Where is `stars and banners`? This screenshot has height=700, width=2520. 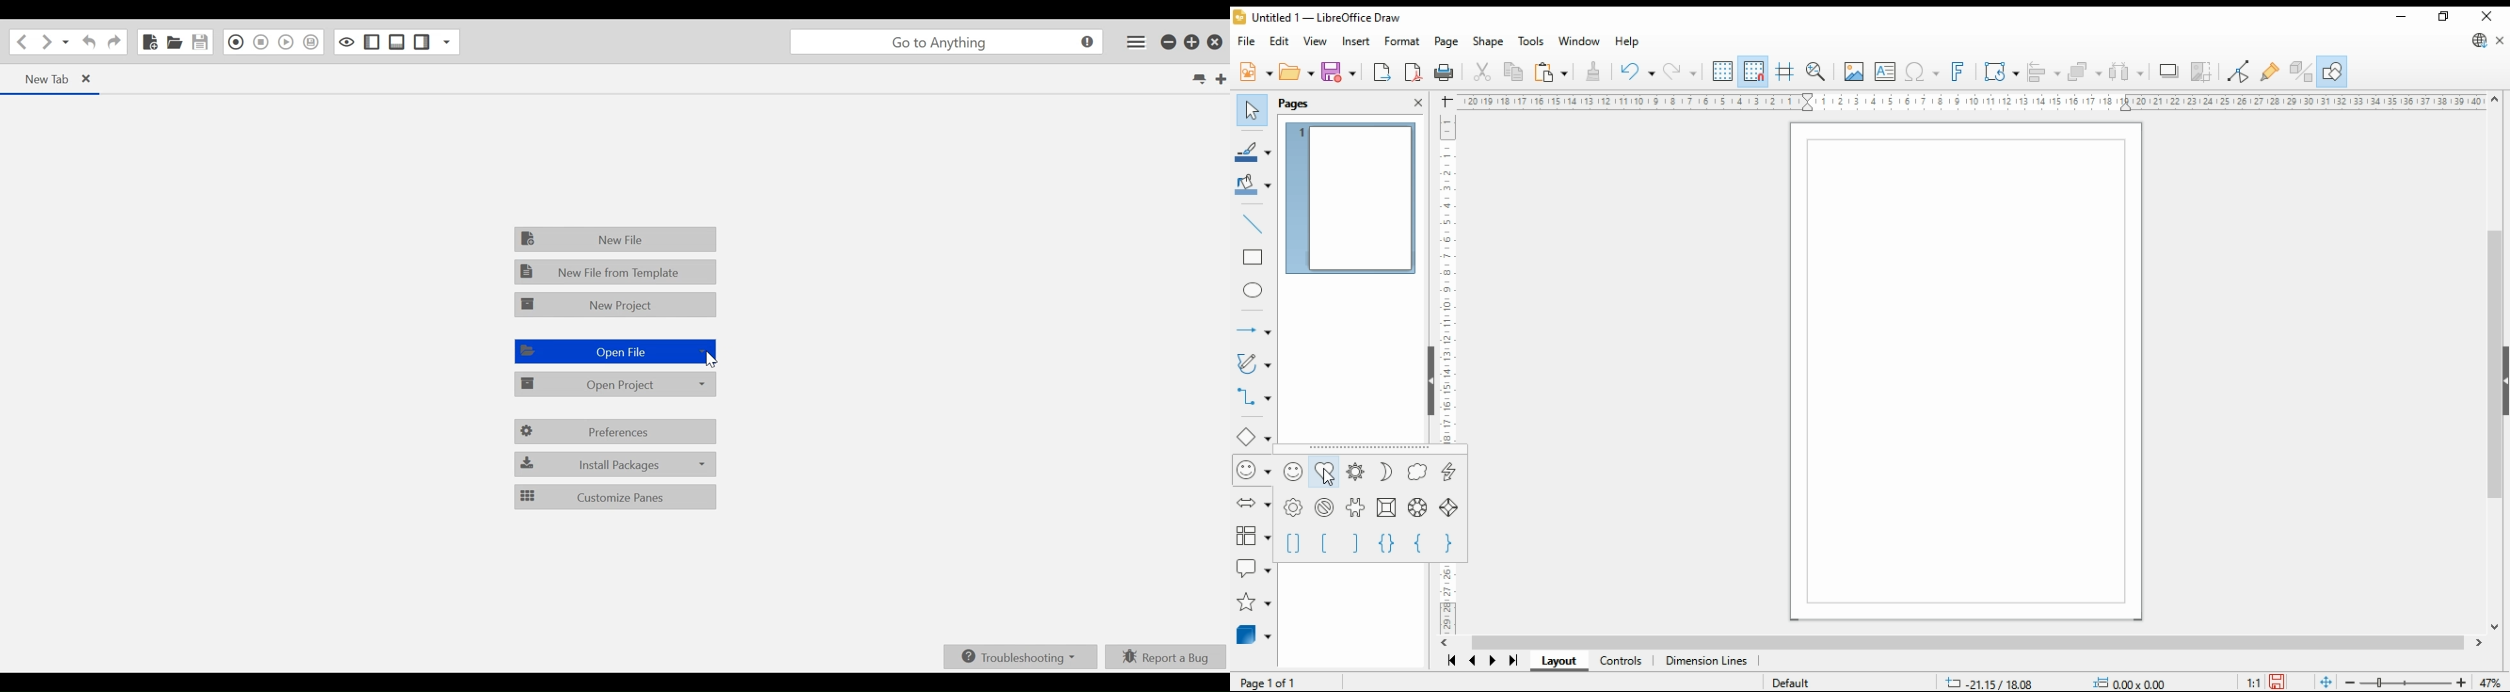
stars and banners is located at coordinates (1253, 603).